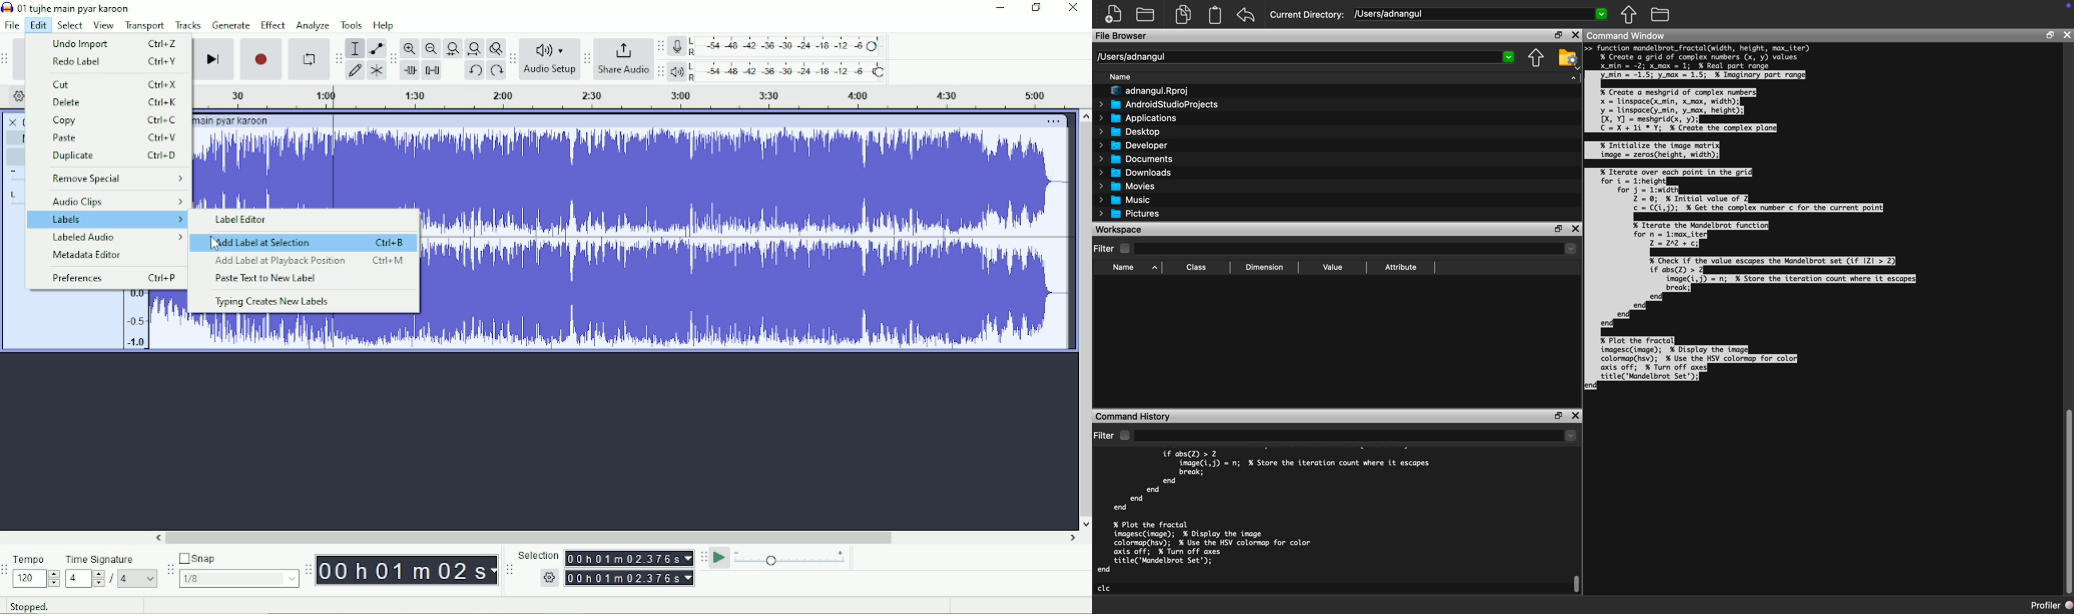 Image resolution: width=2100 pixels, height=616 pixels. I want to click on Audacity timetoolbar, so click(308, 571).